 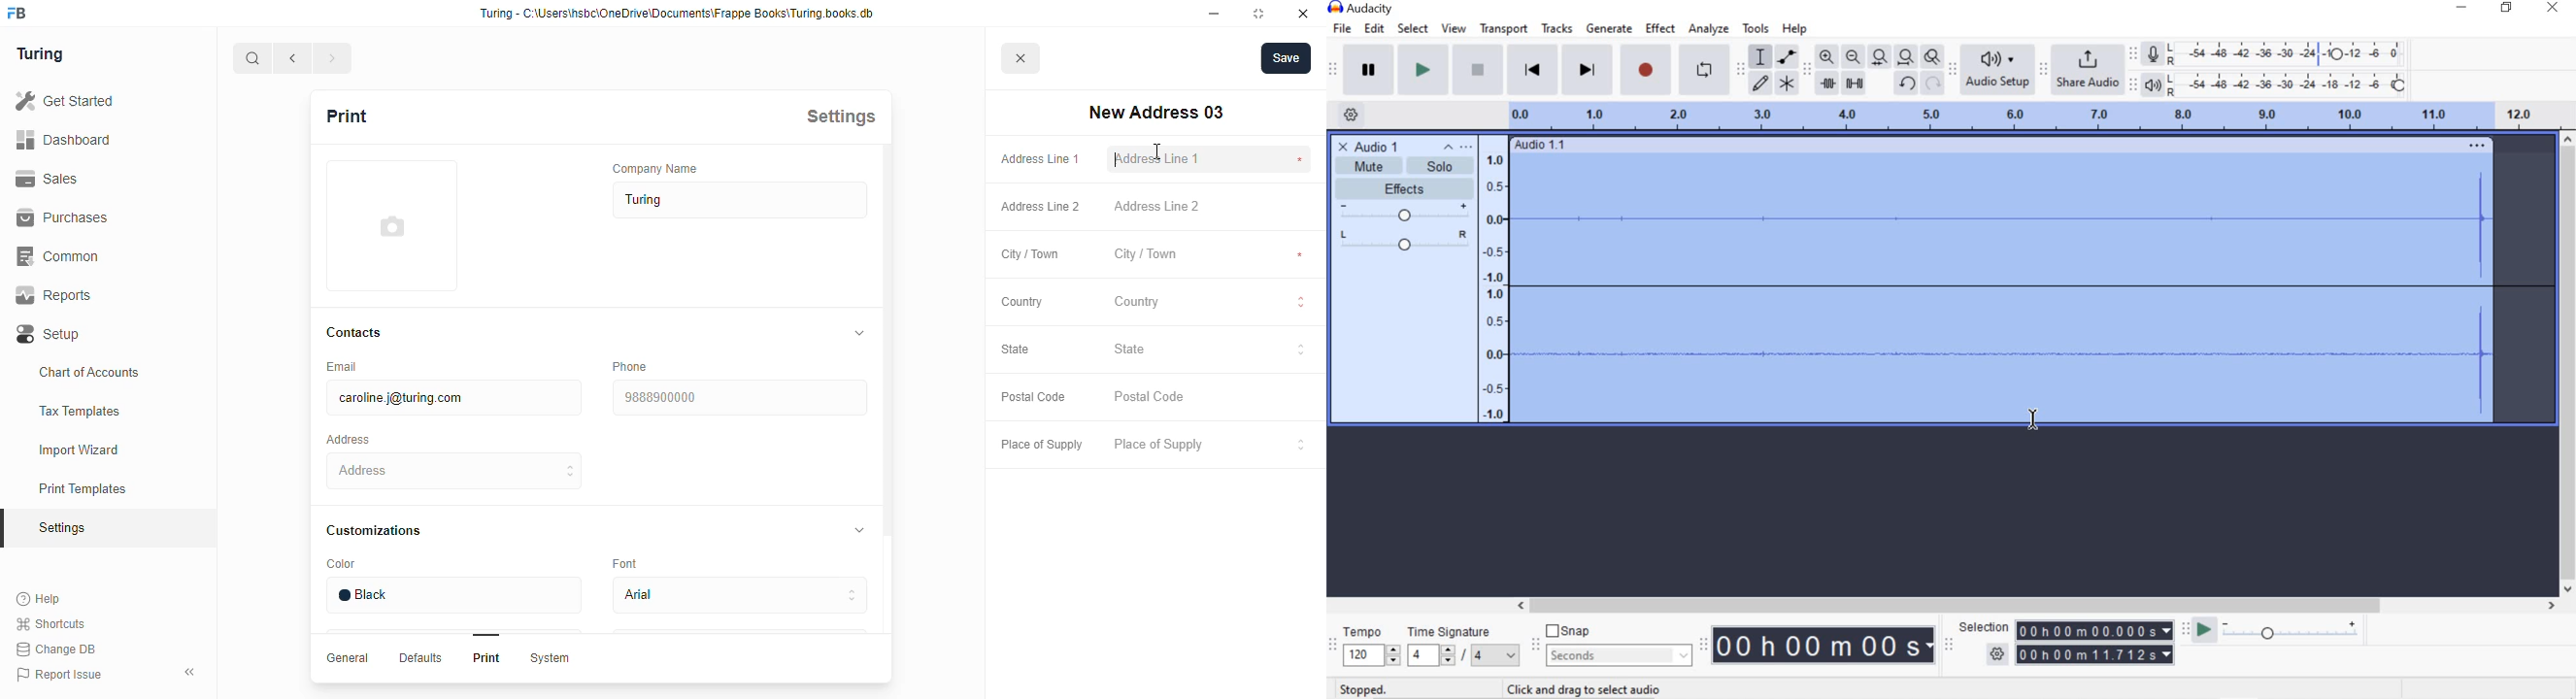 I want to click on postal code, so click(x=1151, y=397).